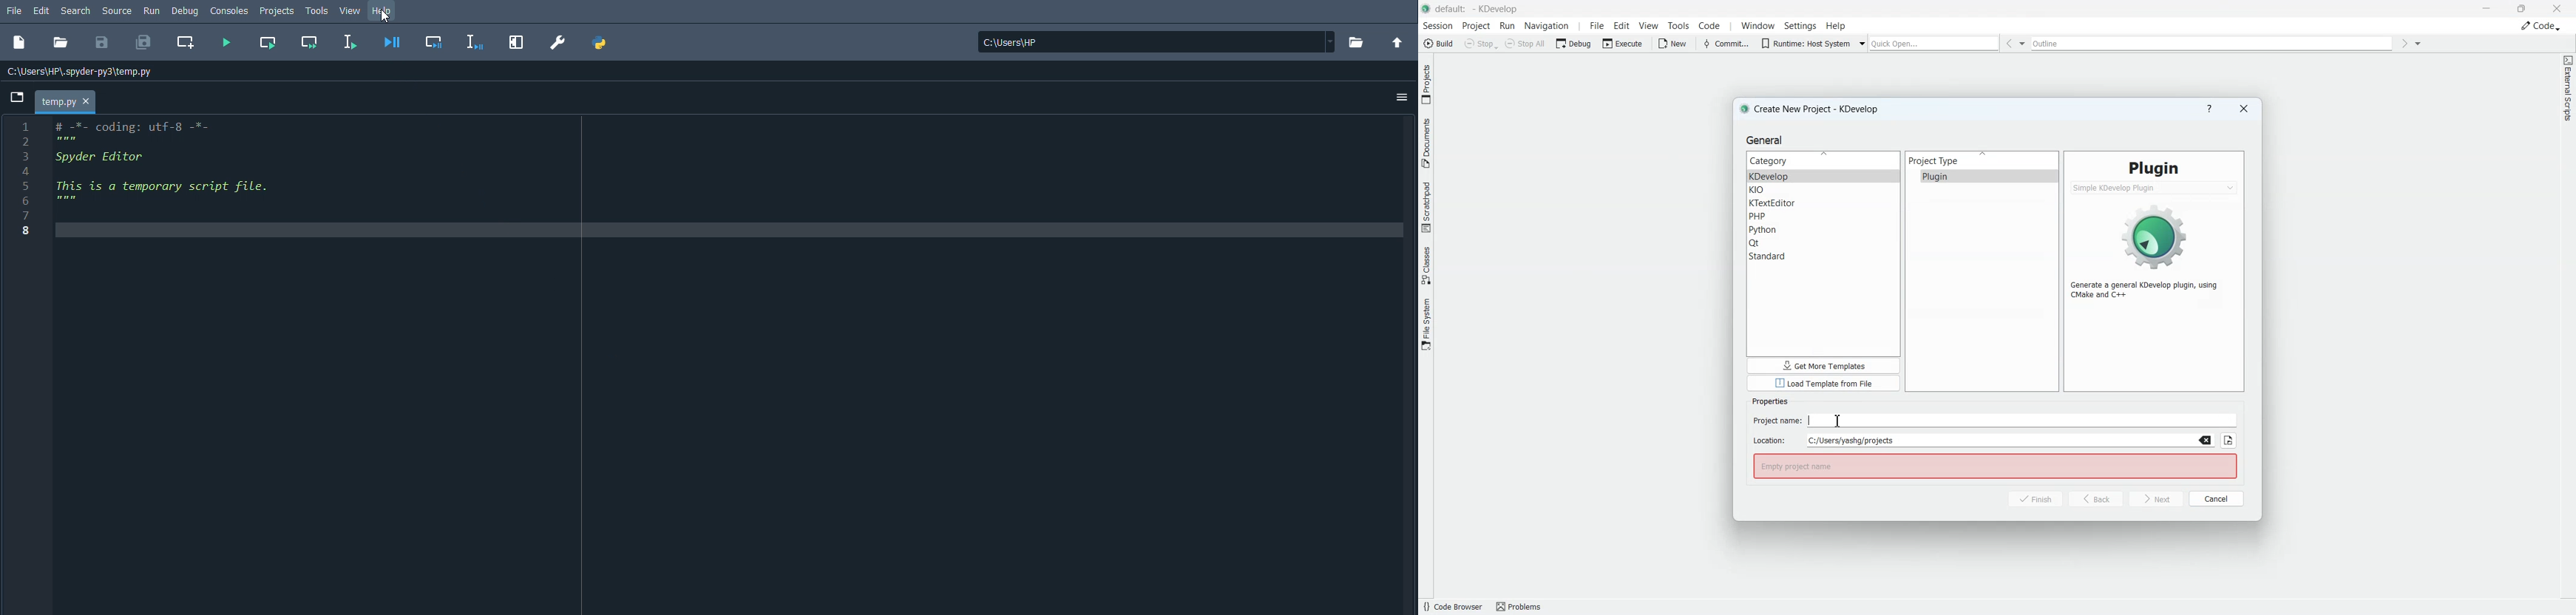 This screenshot has width=2576, height=616. What do you see at coordinates (142, 43) in the screenshot?
I see `Save all files` at bounding box center [142, 43].